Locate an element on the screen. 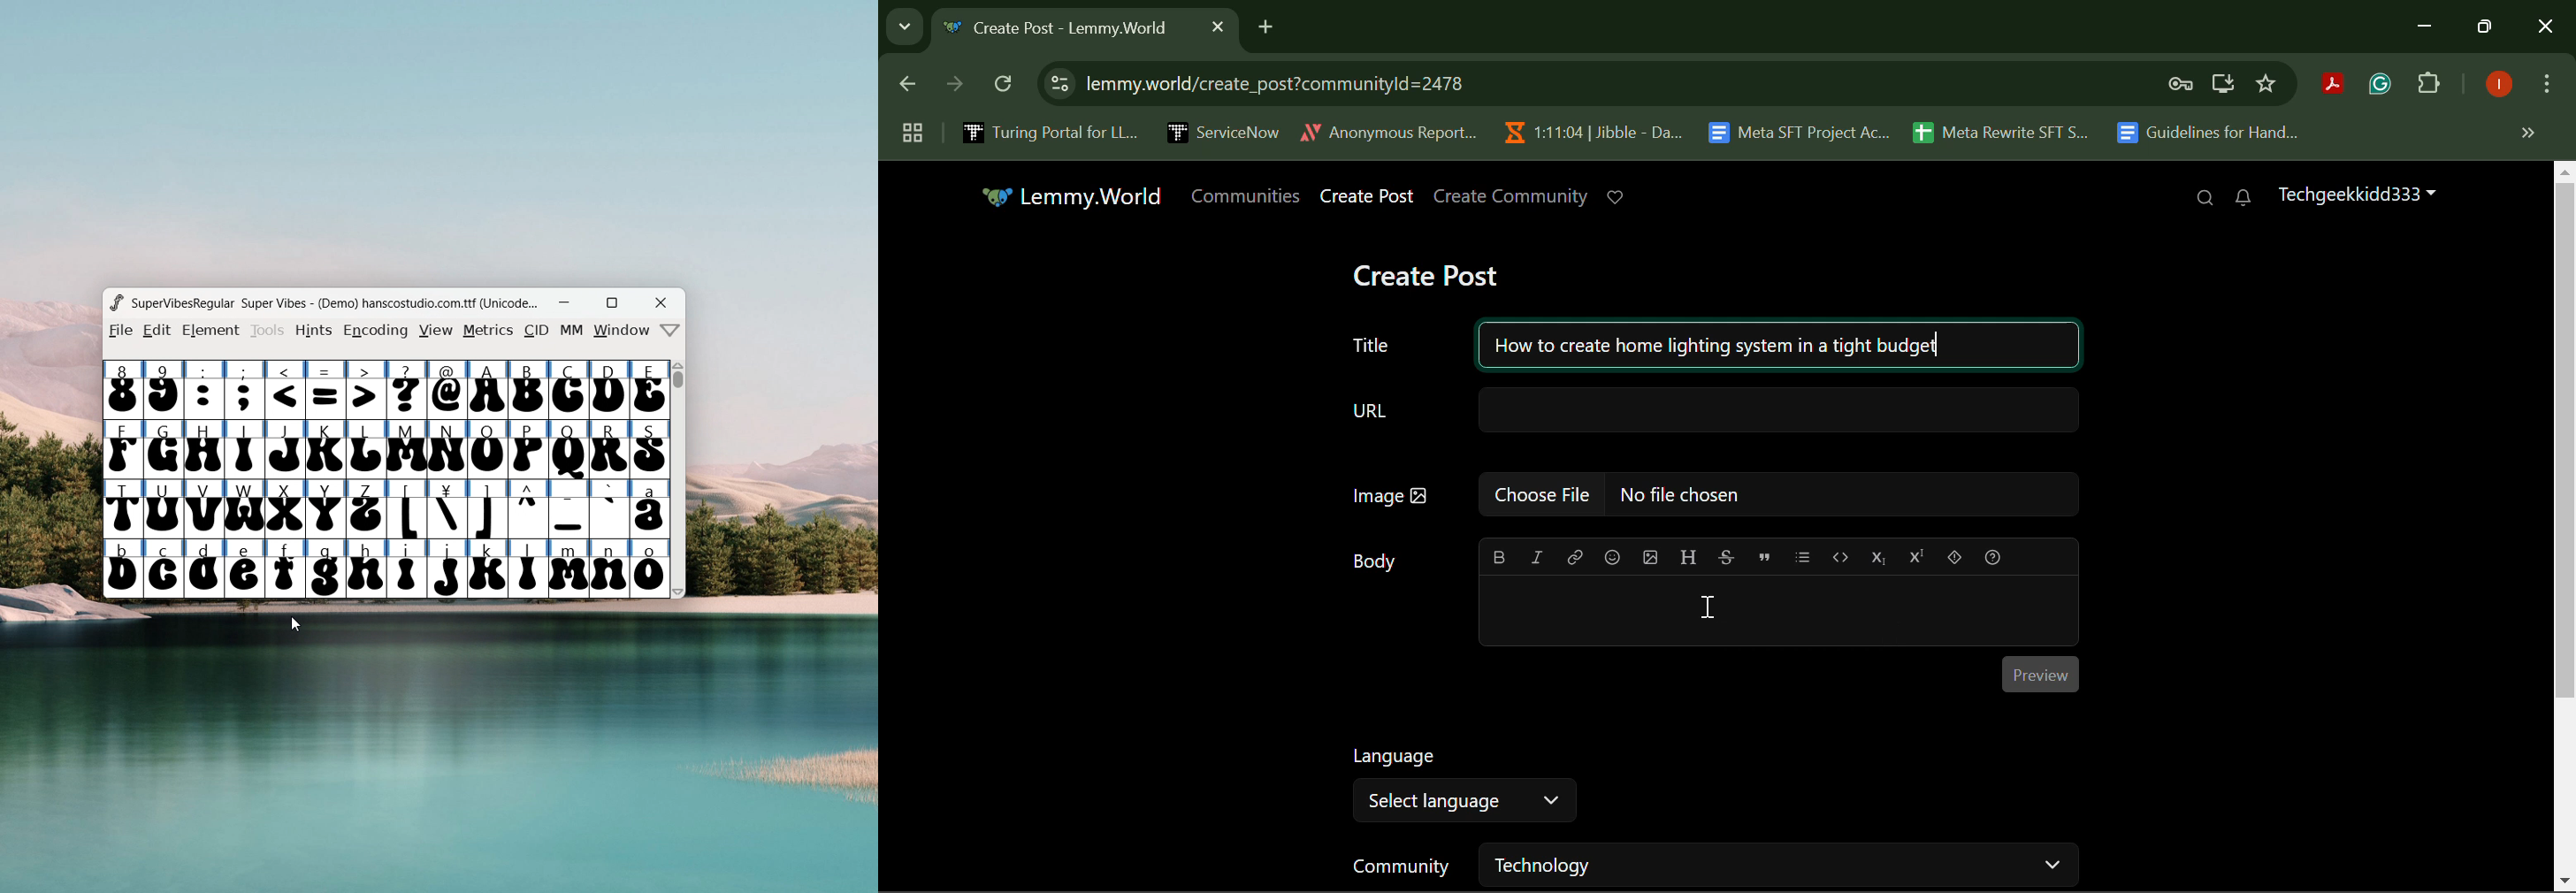 The image size is (2576, 896). X is located at coordinates (284, 509).